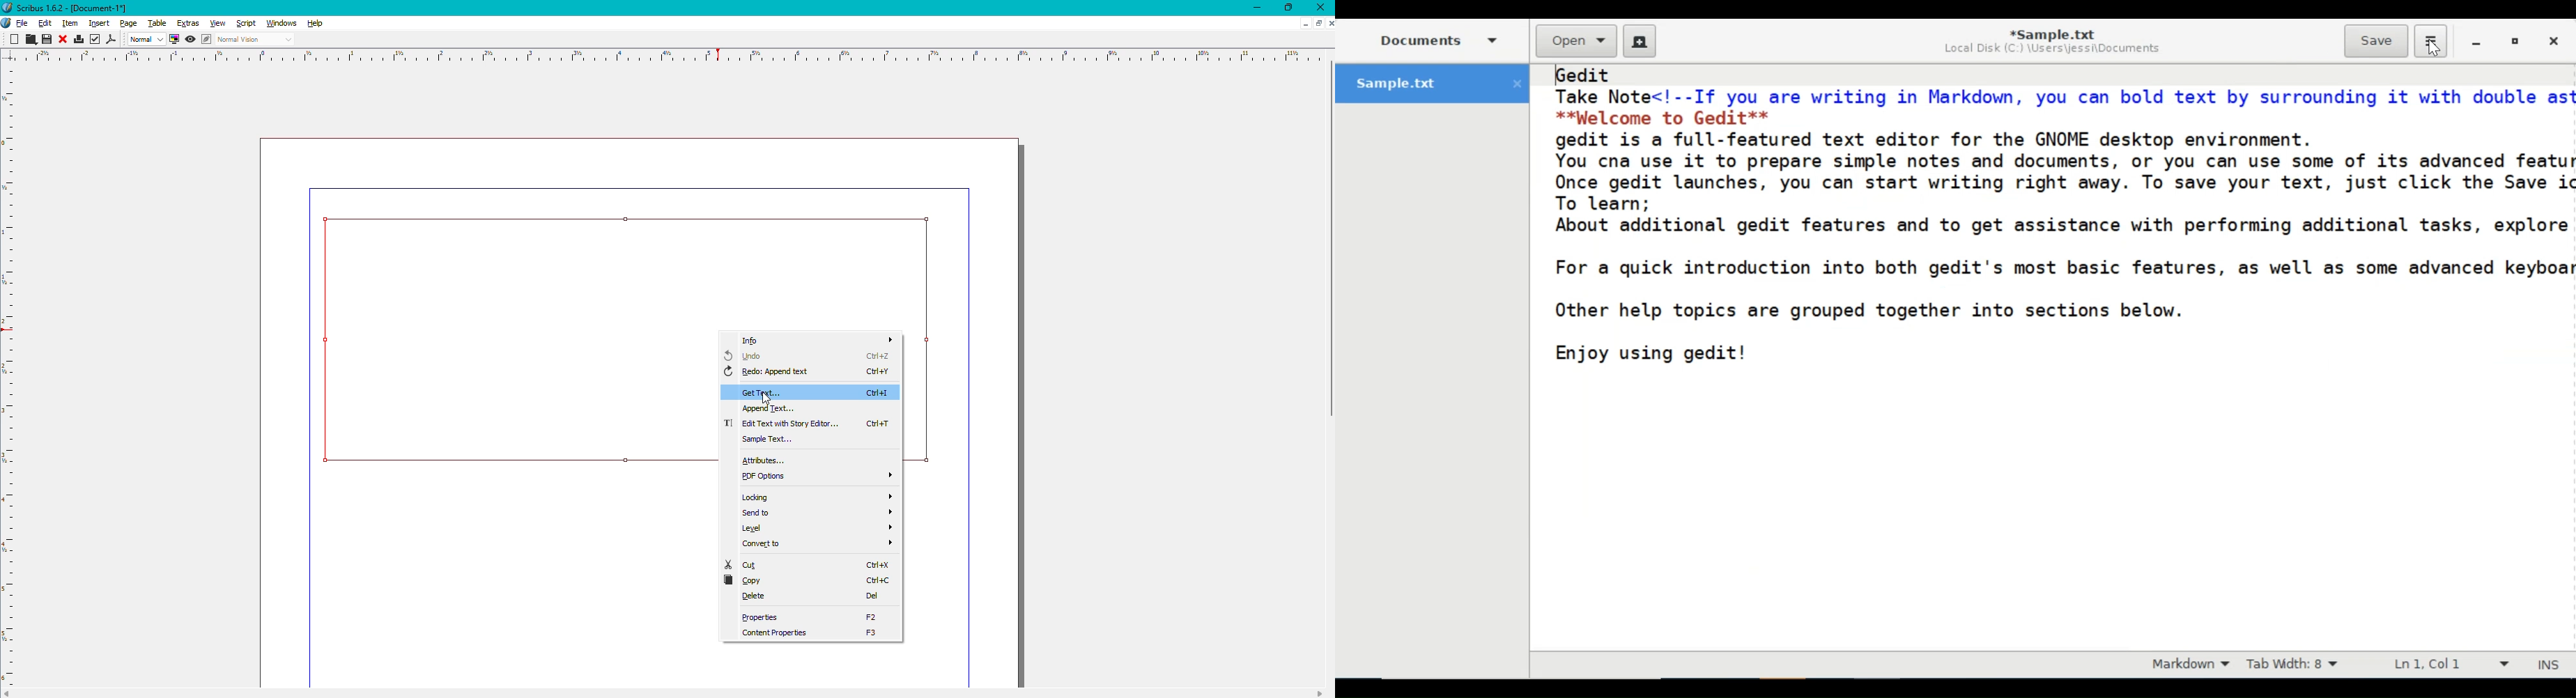  What do you see at coordinates (130, 22) in the screenshot?
I see `Page` at bounding box center [130, 22].